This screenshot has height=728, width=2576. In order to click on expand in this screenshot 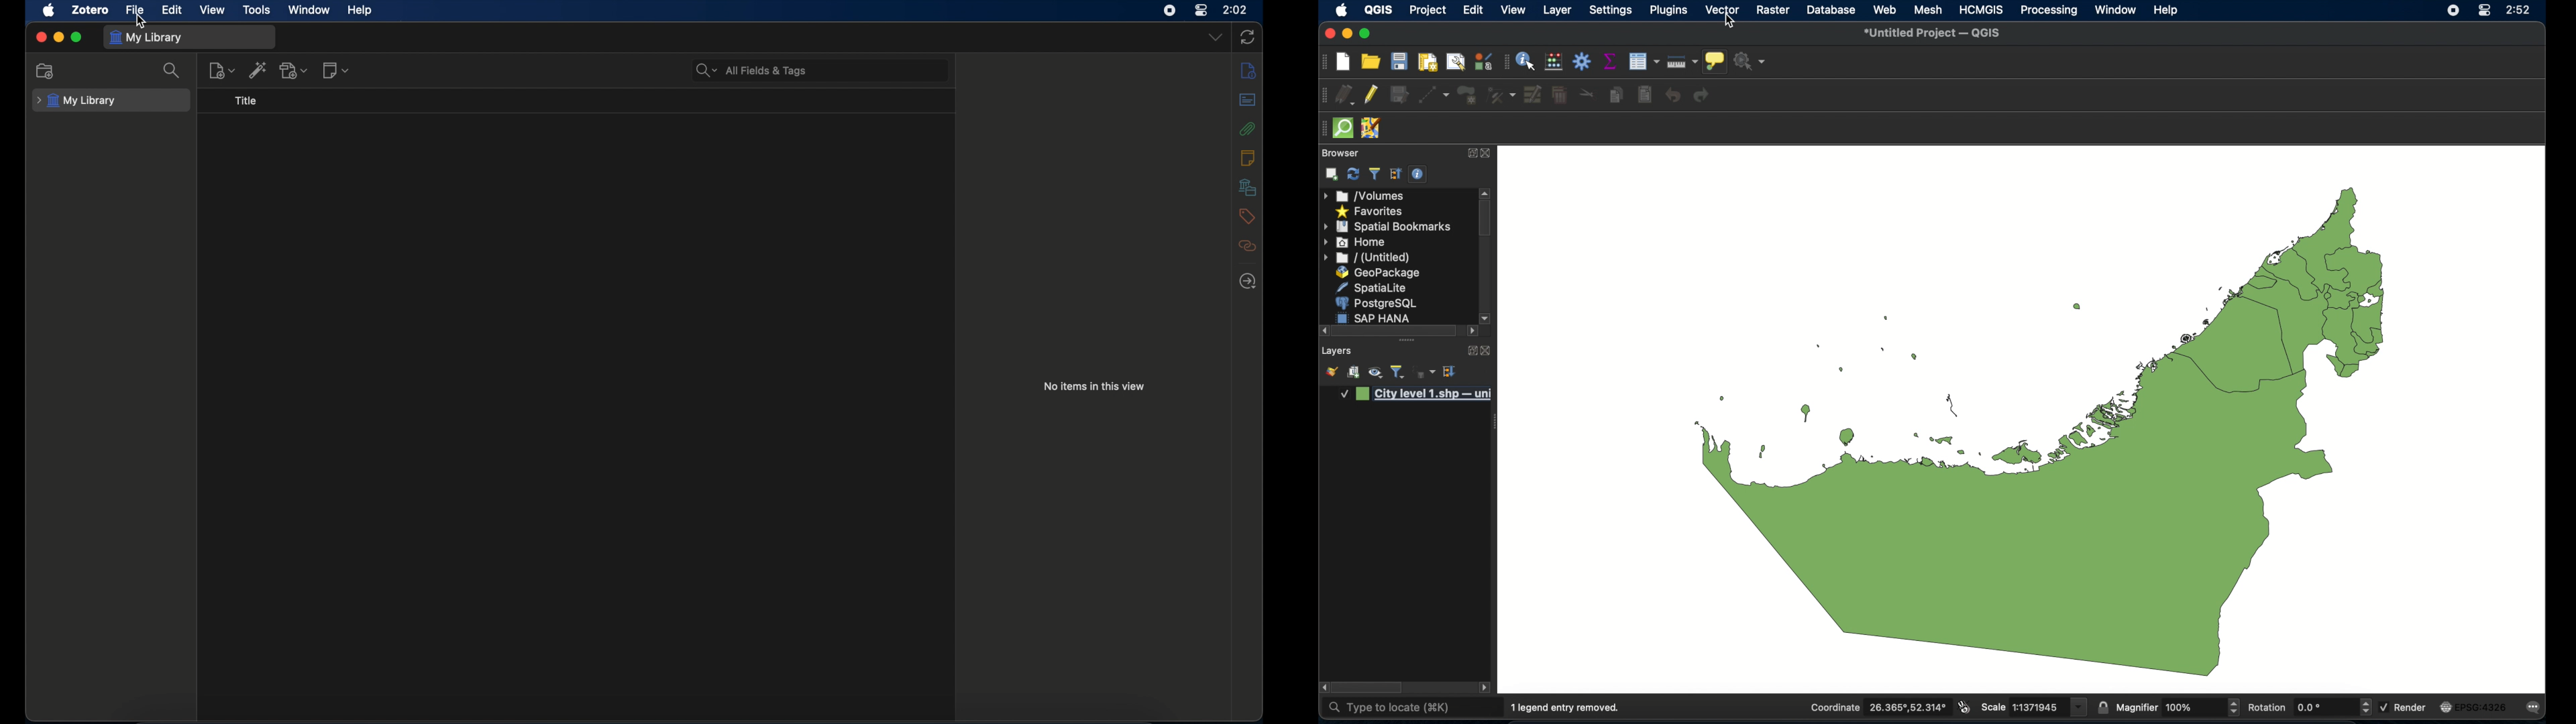, I will do `click(1468, 349)`.